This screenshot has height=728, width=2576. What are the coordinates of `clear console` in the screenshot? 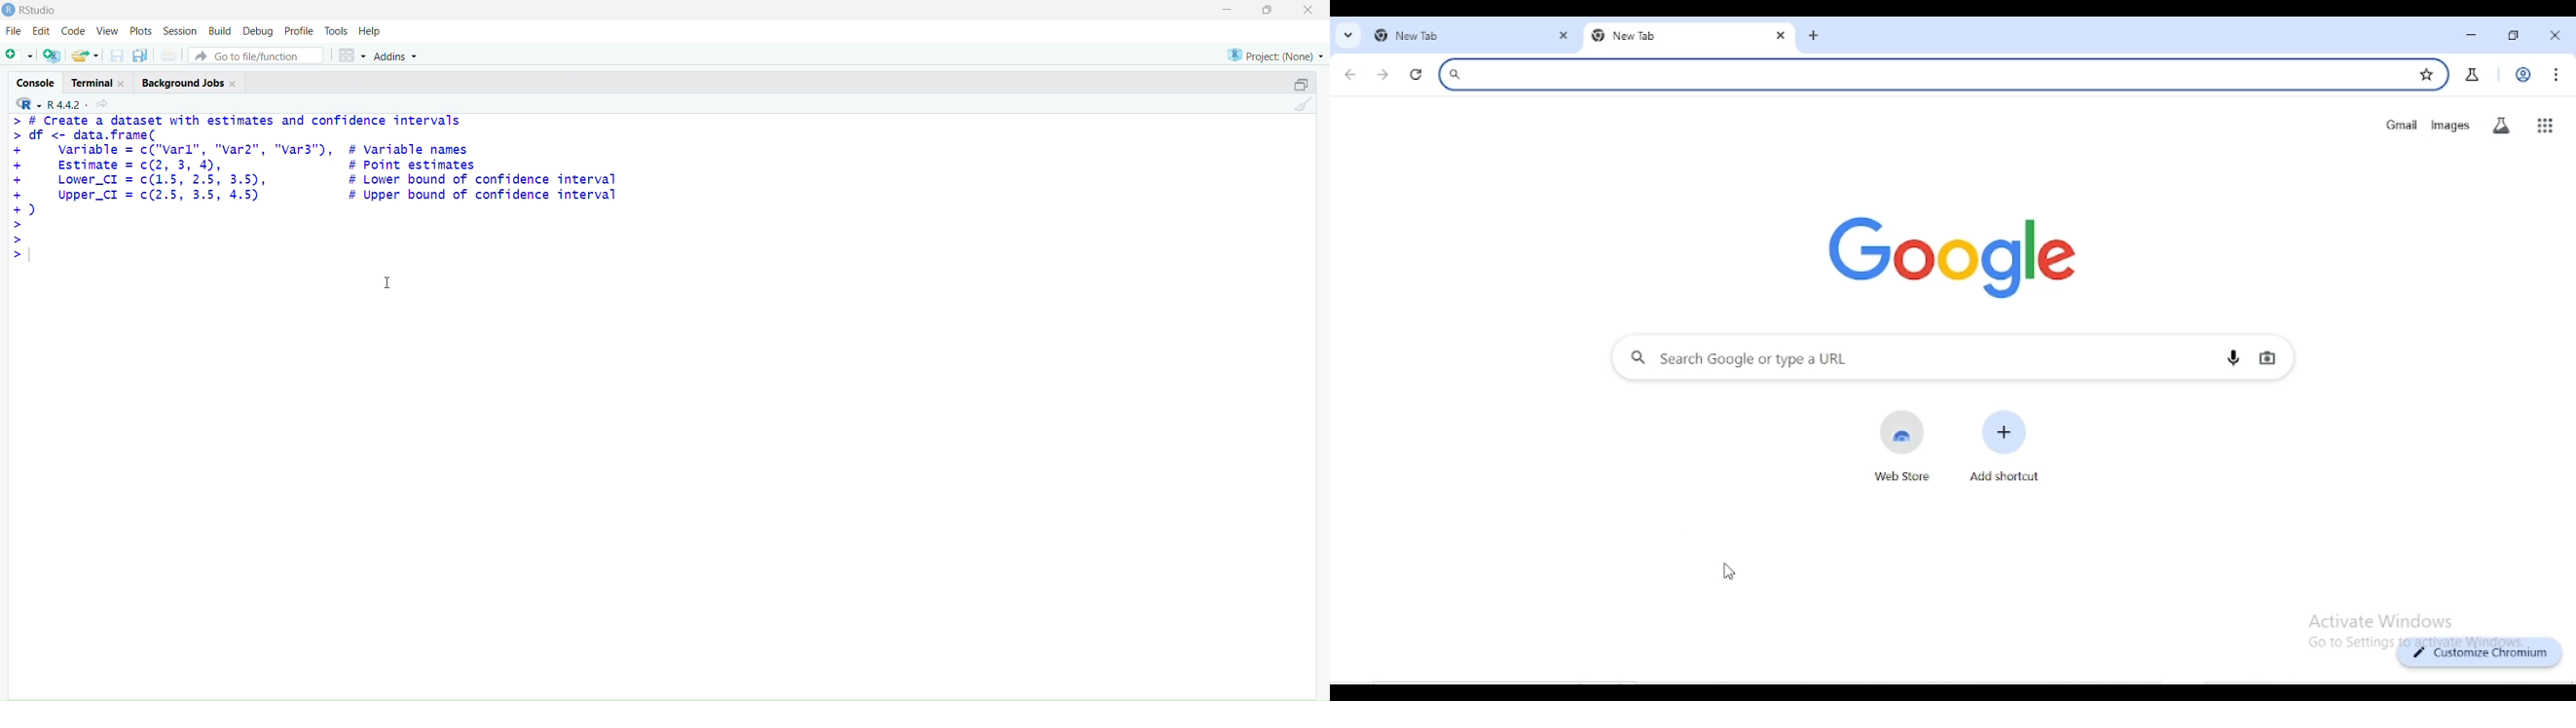 It's located at (1303, 104).